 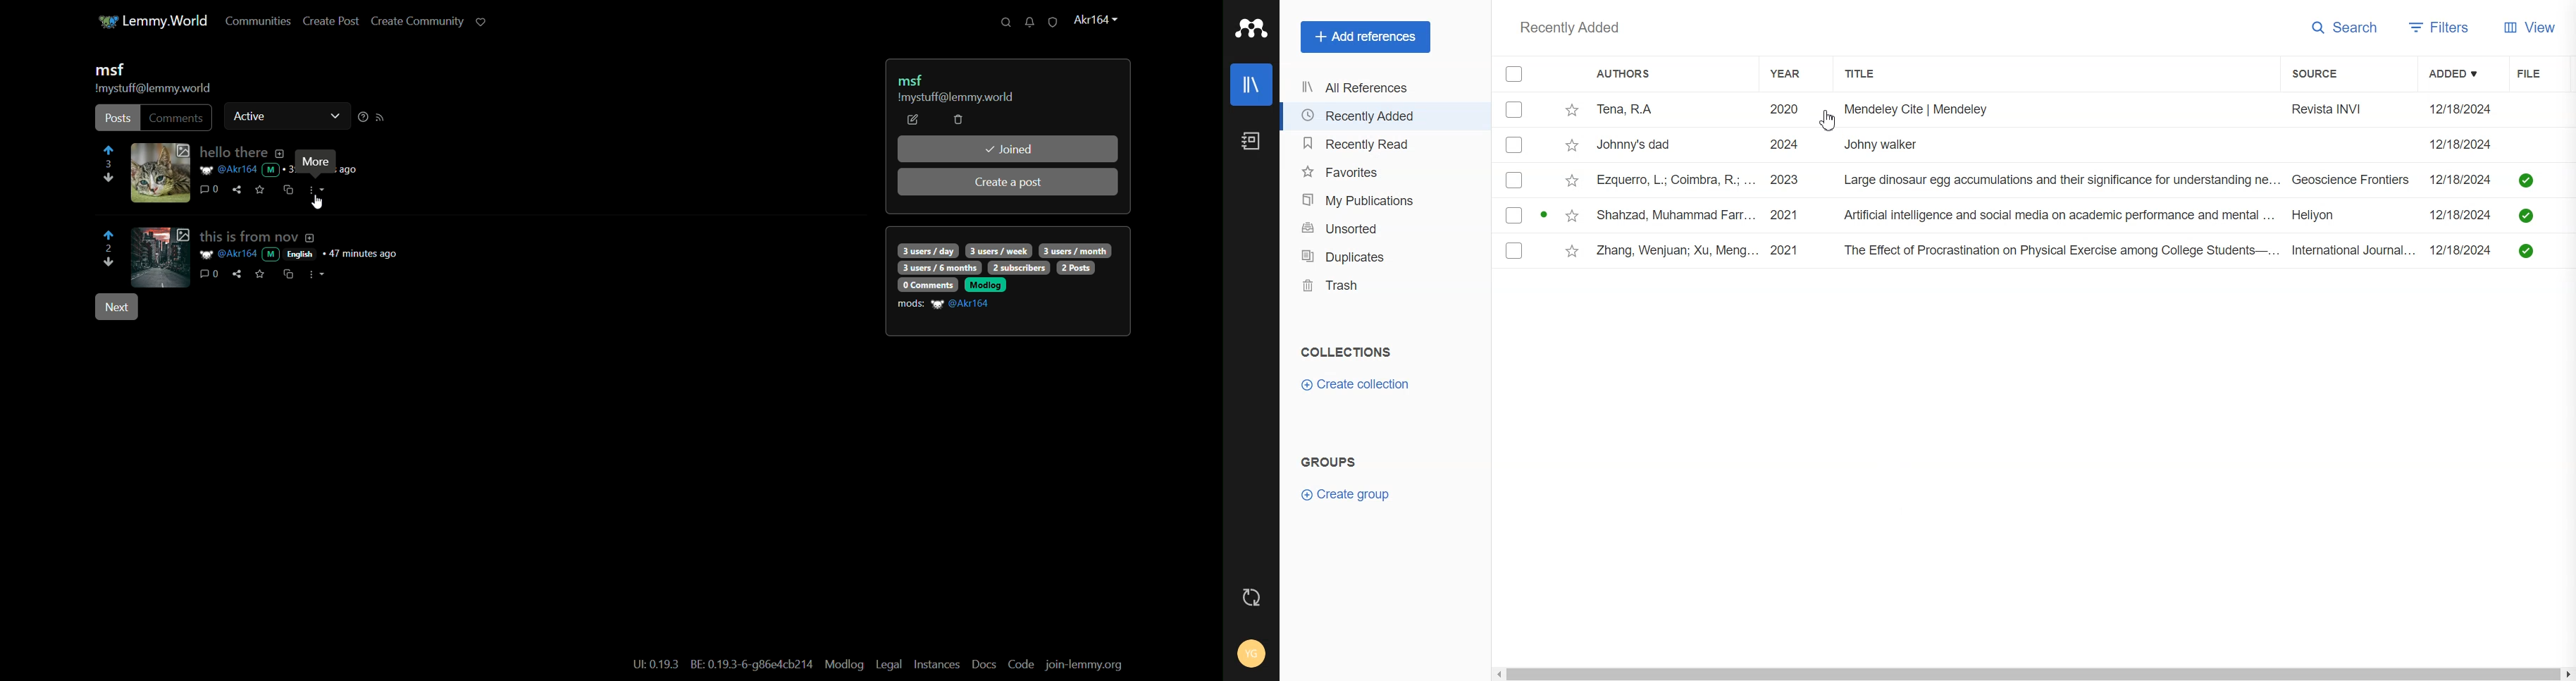 I want to click on Star, so click(x=1573, y=251).